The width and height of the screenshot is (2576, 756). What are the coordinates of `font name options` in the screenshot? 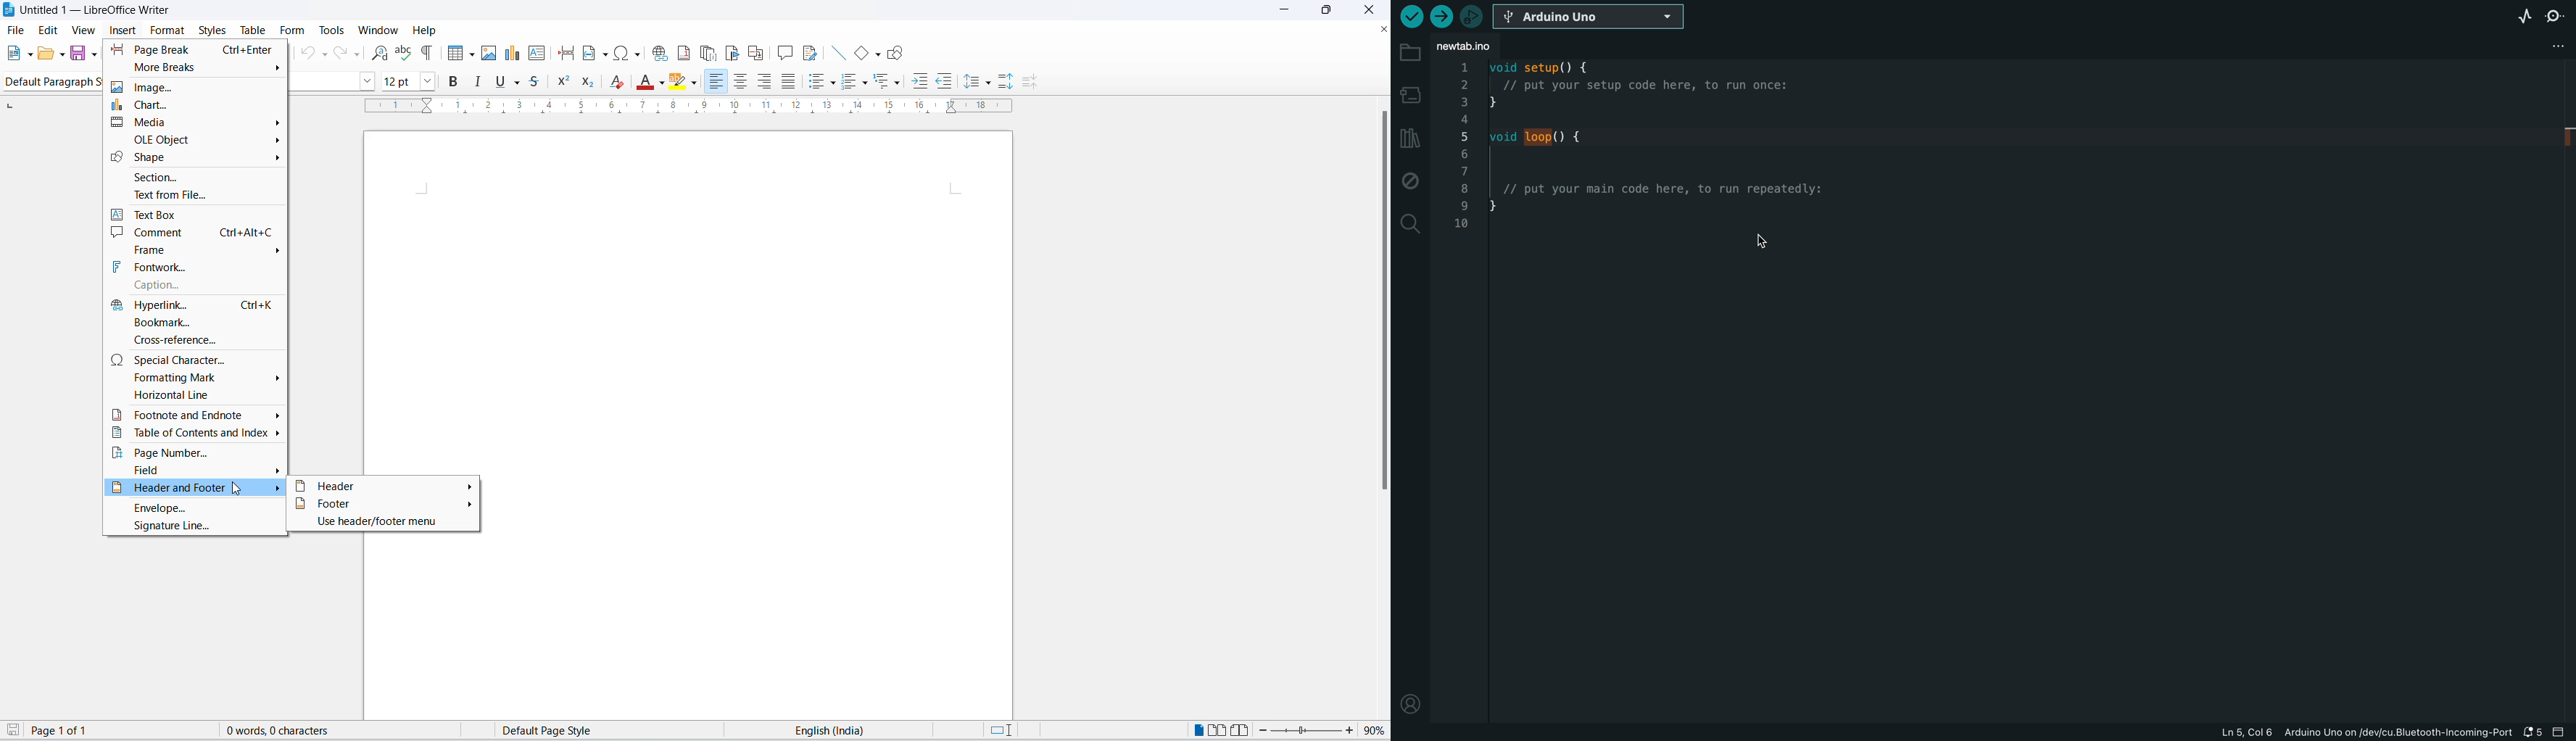 It's located at (370, 80).